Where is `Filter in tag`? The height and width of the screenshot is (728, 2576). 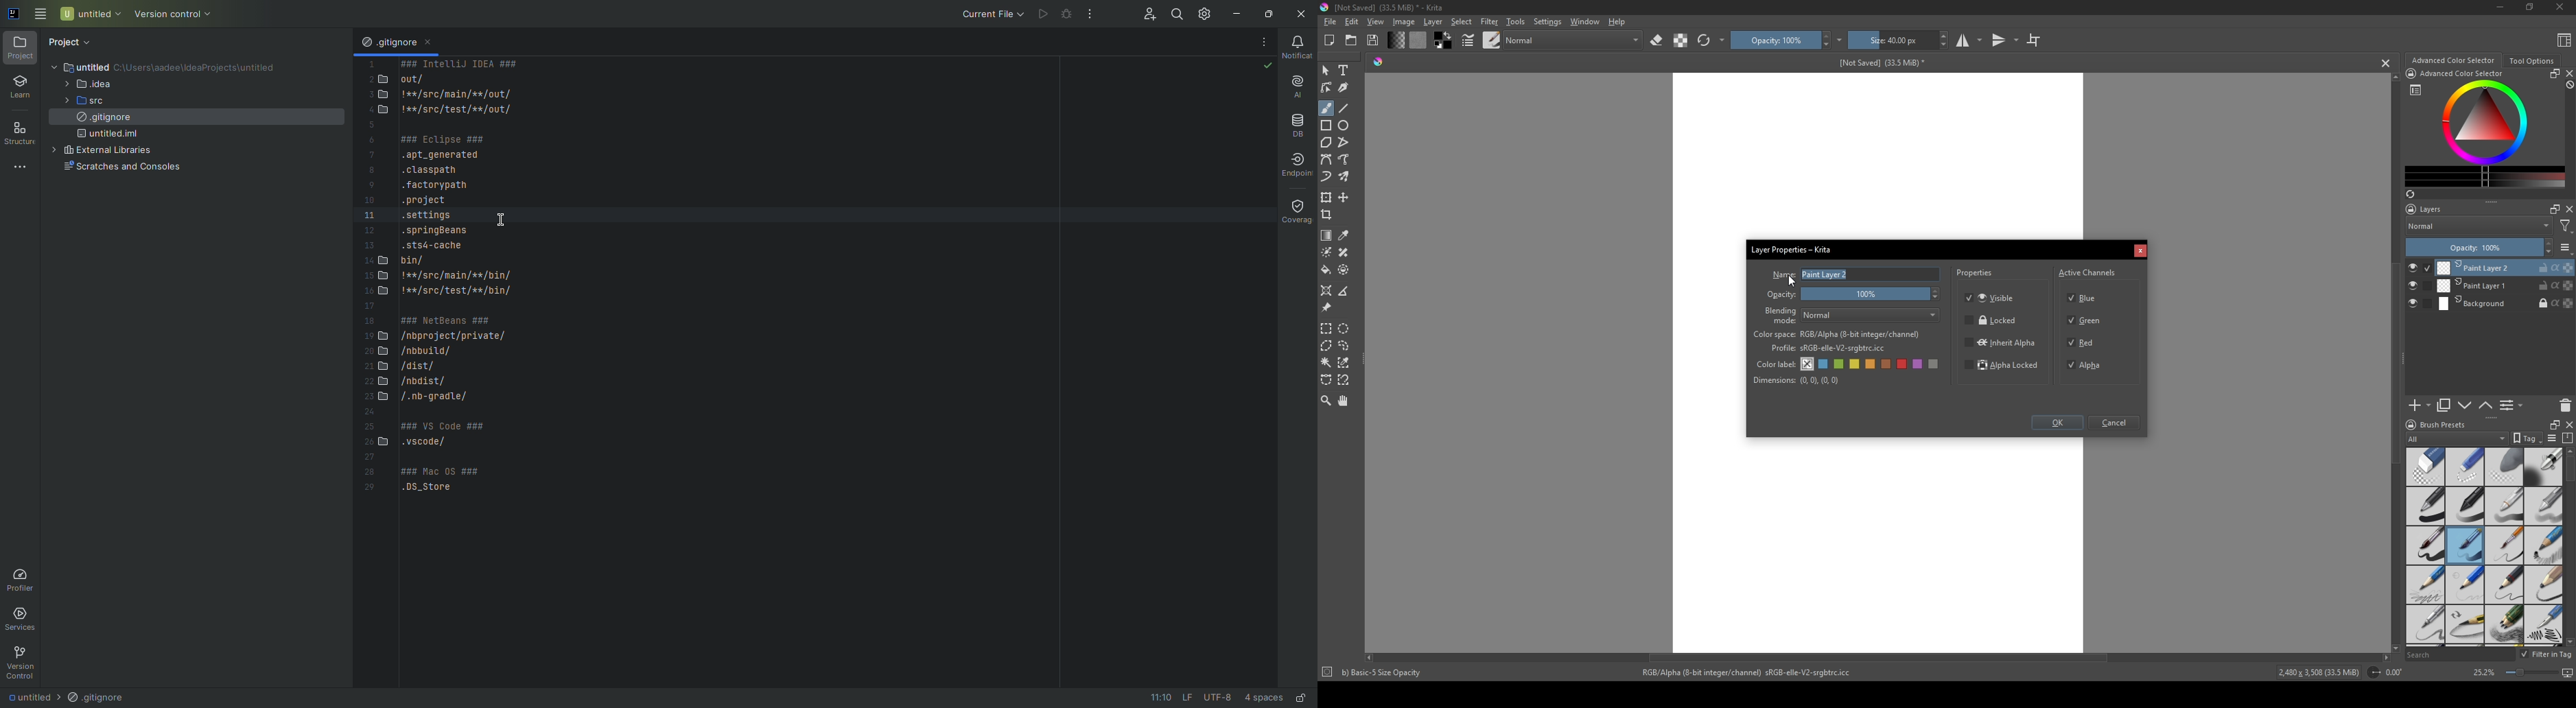
Filter in tag is located at coordinates (2548, 655).